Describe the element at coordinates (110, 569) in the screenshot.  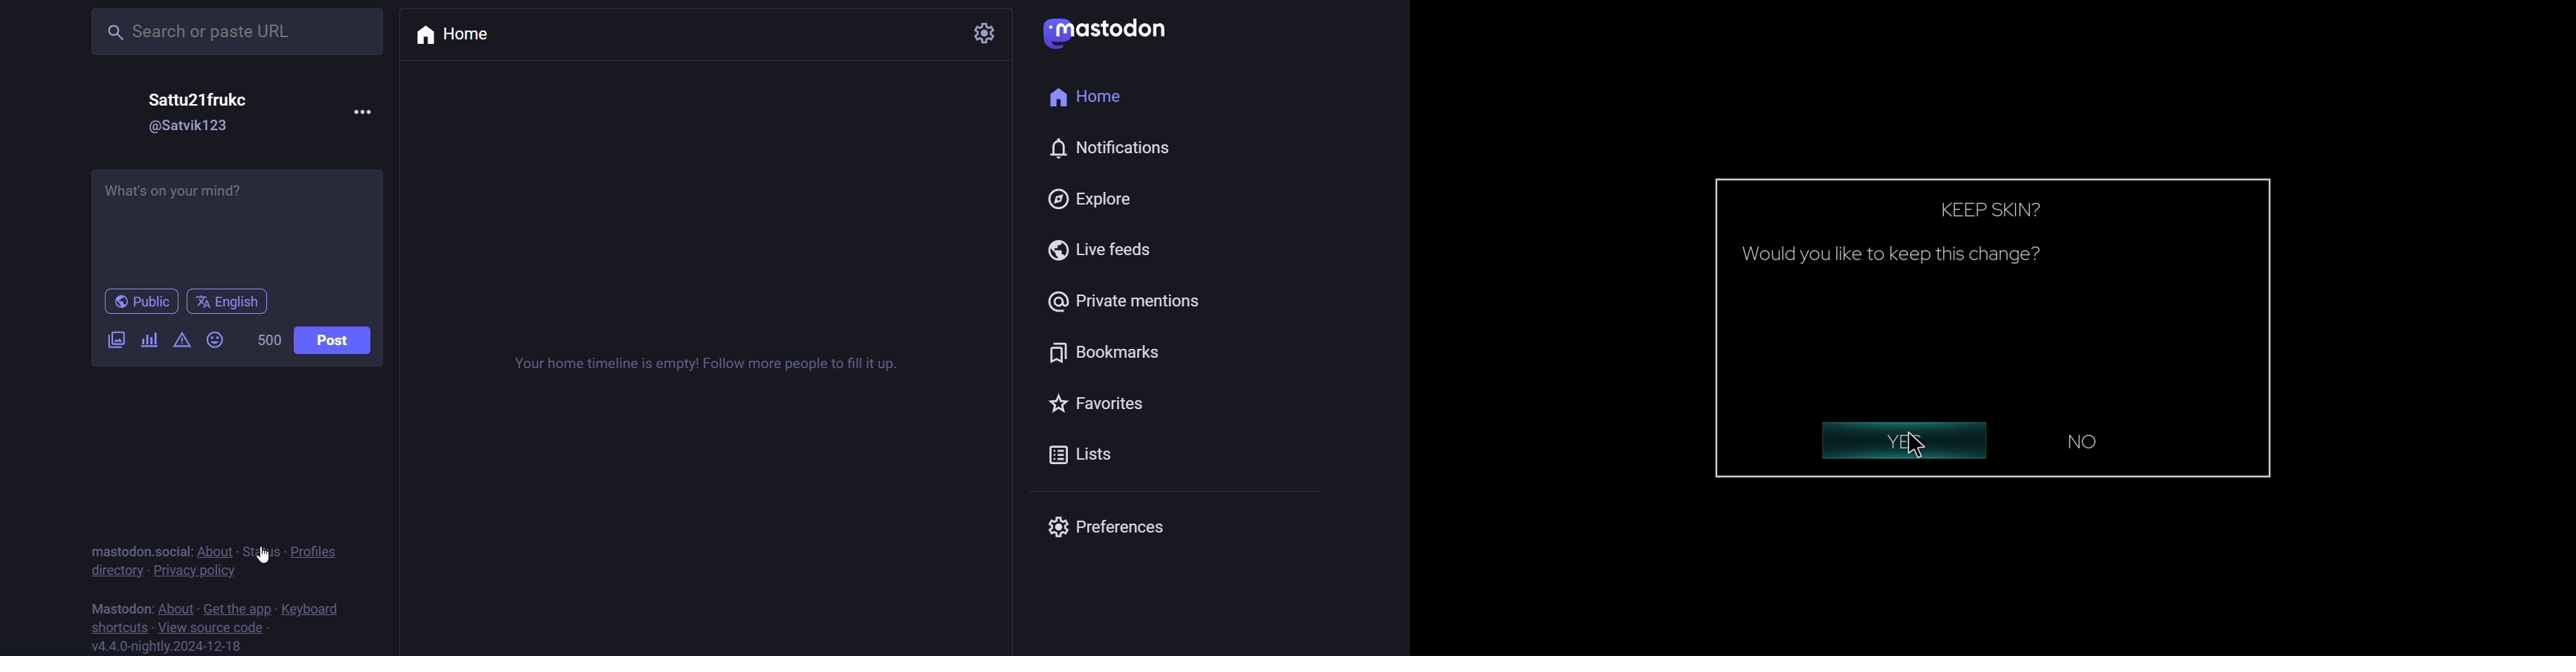
I see `directory` at that location.